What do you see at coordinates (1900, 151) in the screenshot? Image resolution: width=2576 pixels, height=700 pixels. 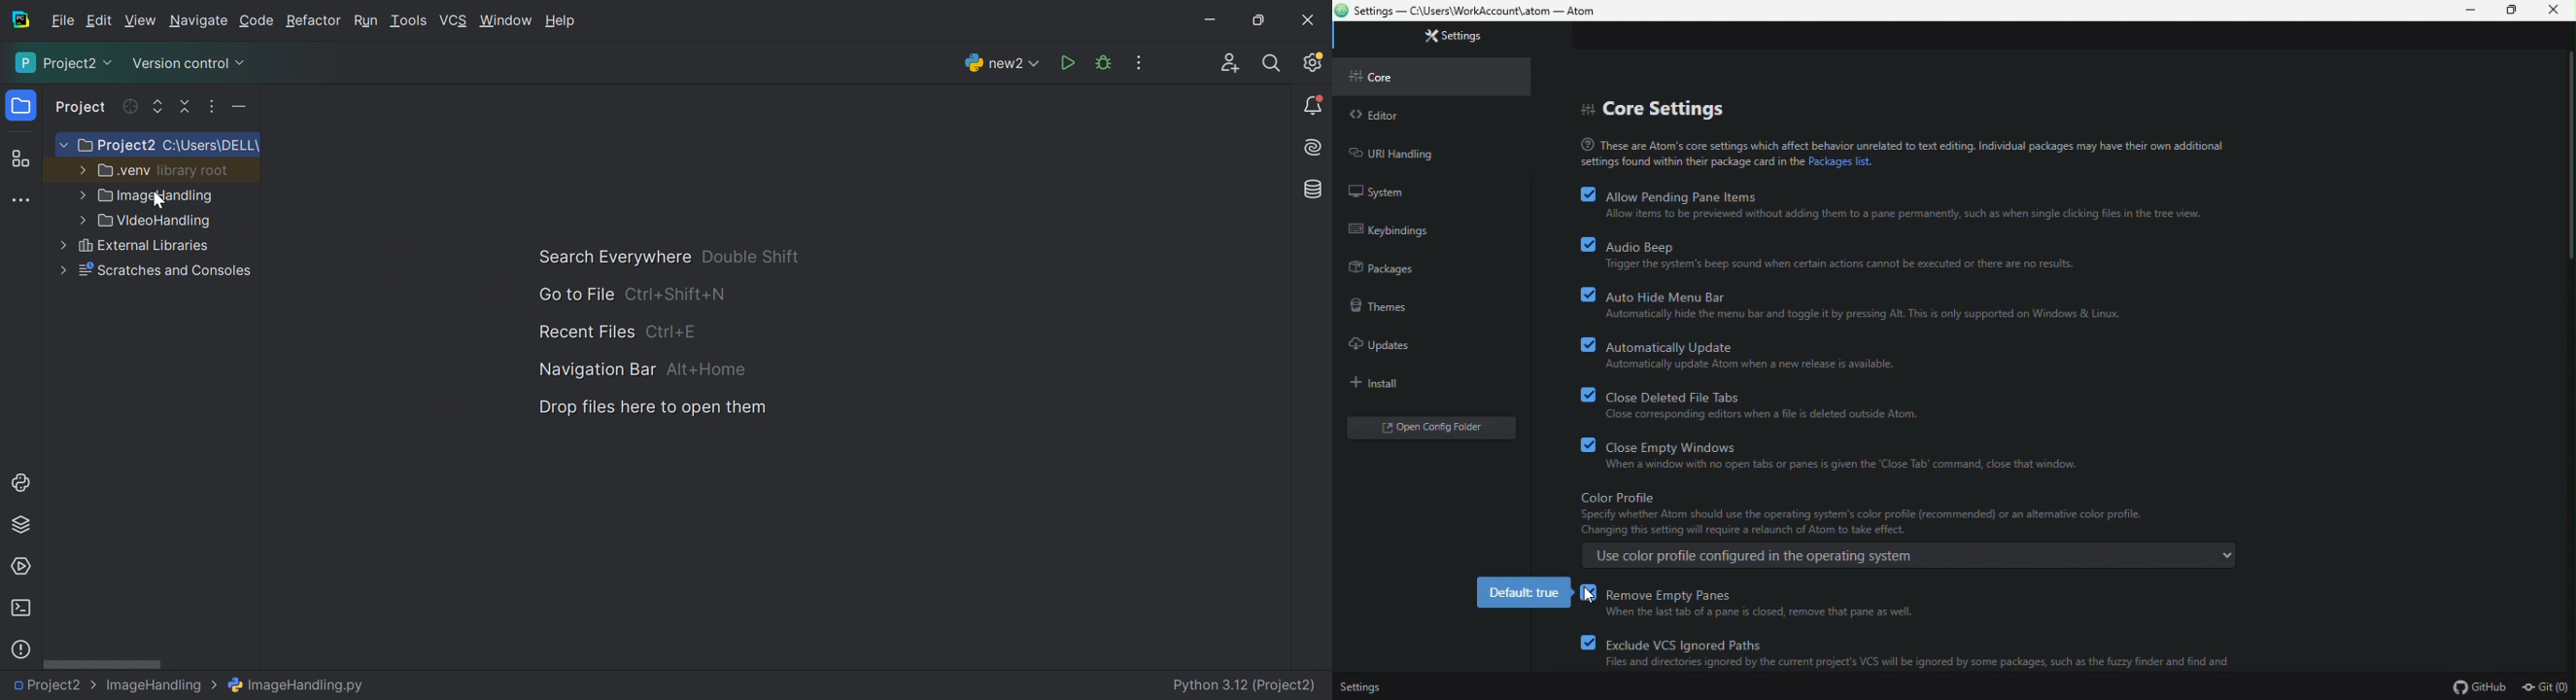 I see `text` at bounding box center [1900, 151].